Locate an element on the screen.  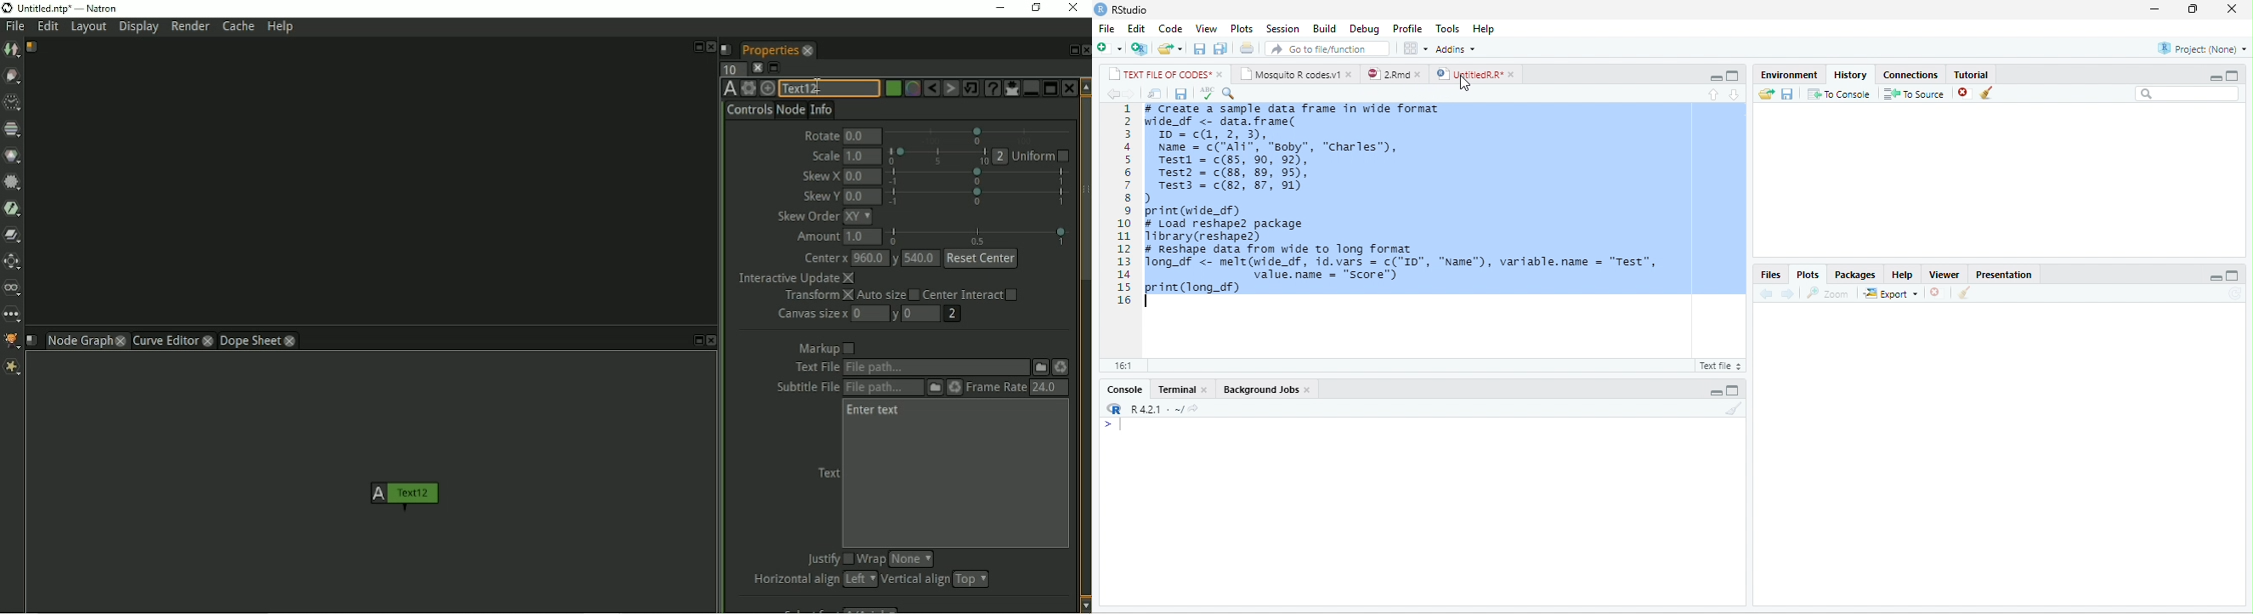
minimize is located at coordinates (1716, 391).